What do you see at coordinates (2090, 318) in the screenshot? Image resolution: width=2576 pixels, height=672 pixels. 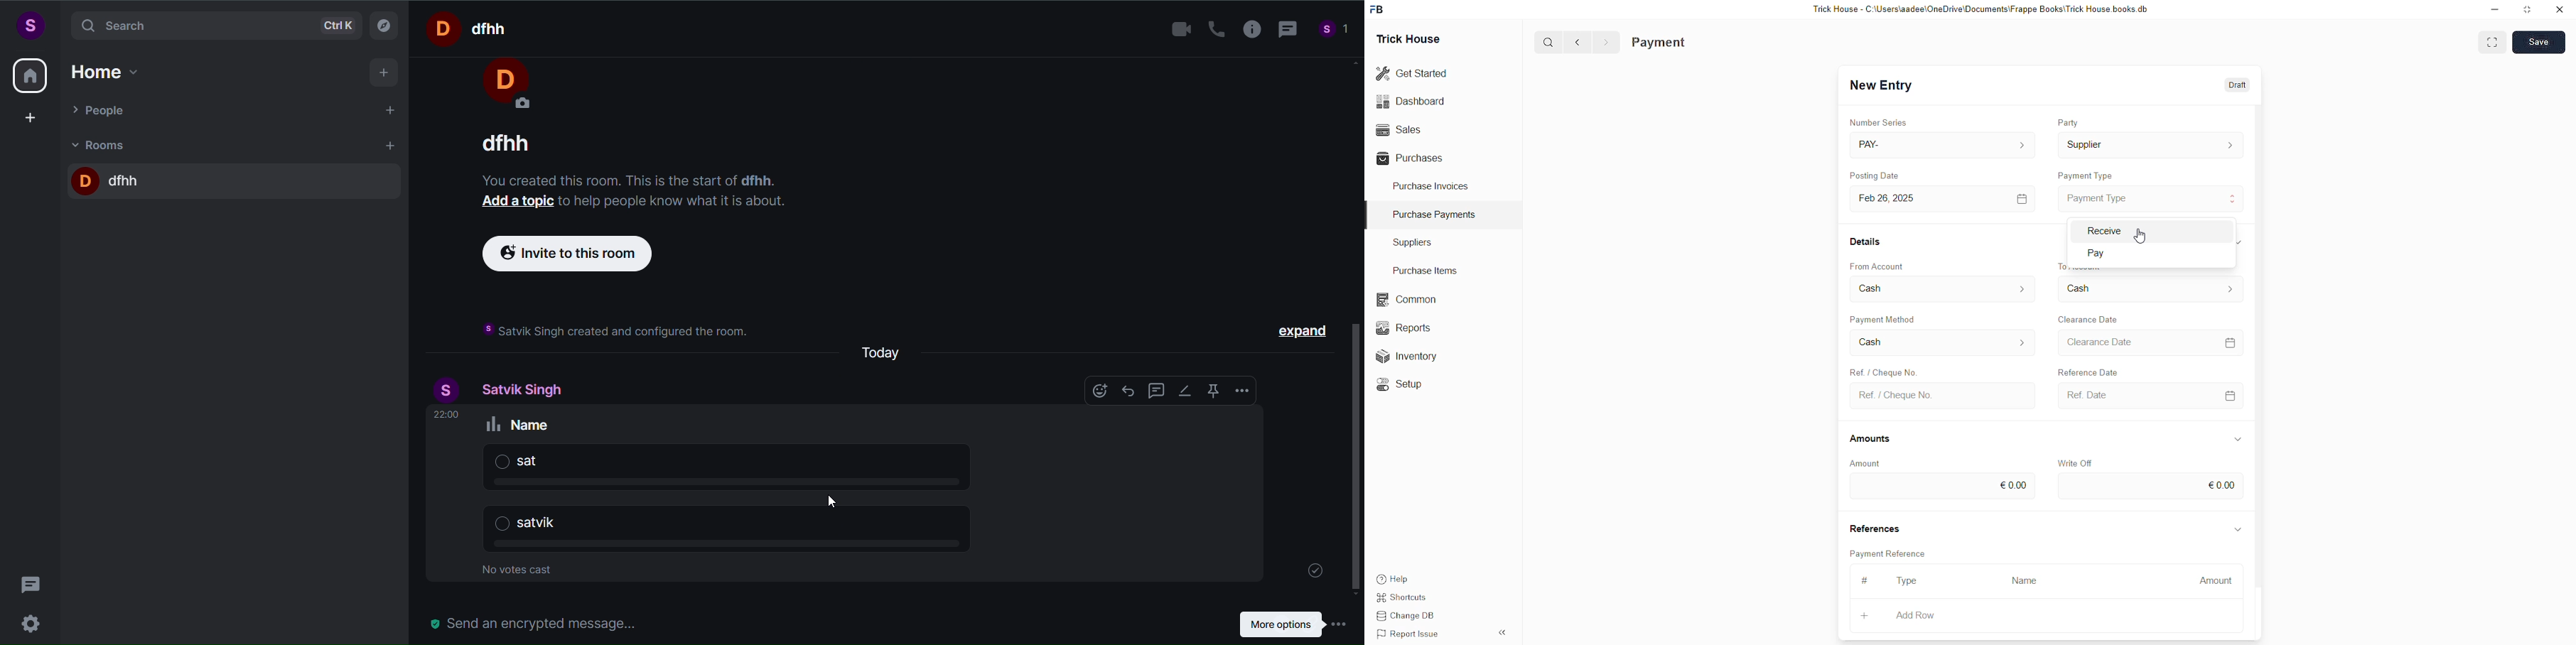 I see `Clearance Date` at bounding box center [2090, 318].